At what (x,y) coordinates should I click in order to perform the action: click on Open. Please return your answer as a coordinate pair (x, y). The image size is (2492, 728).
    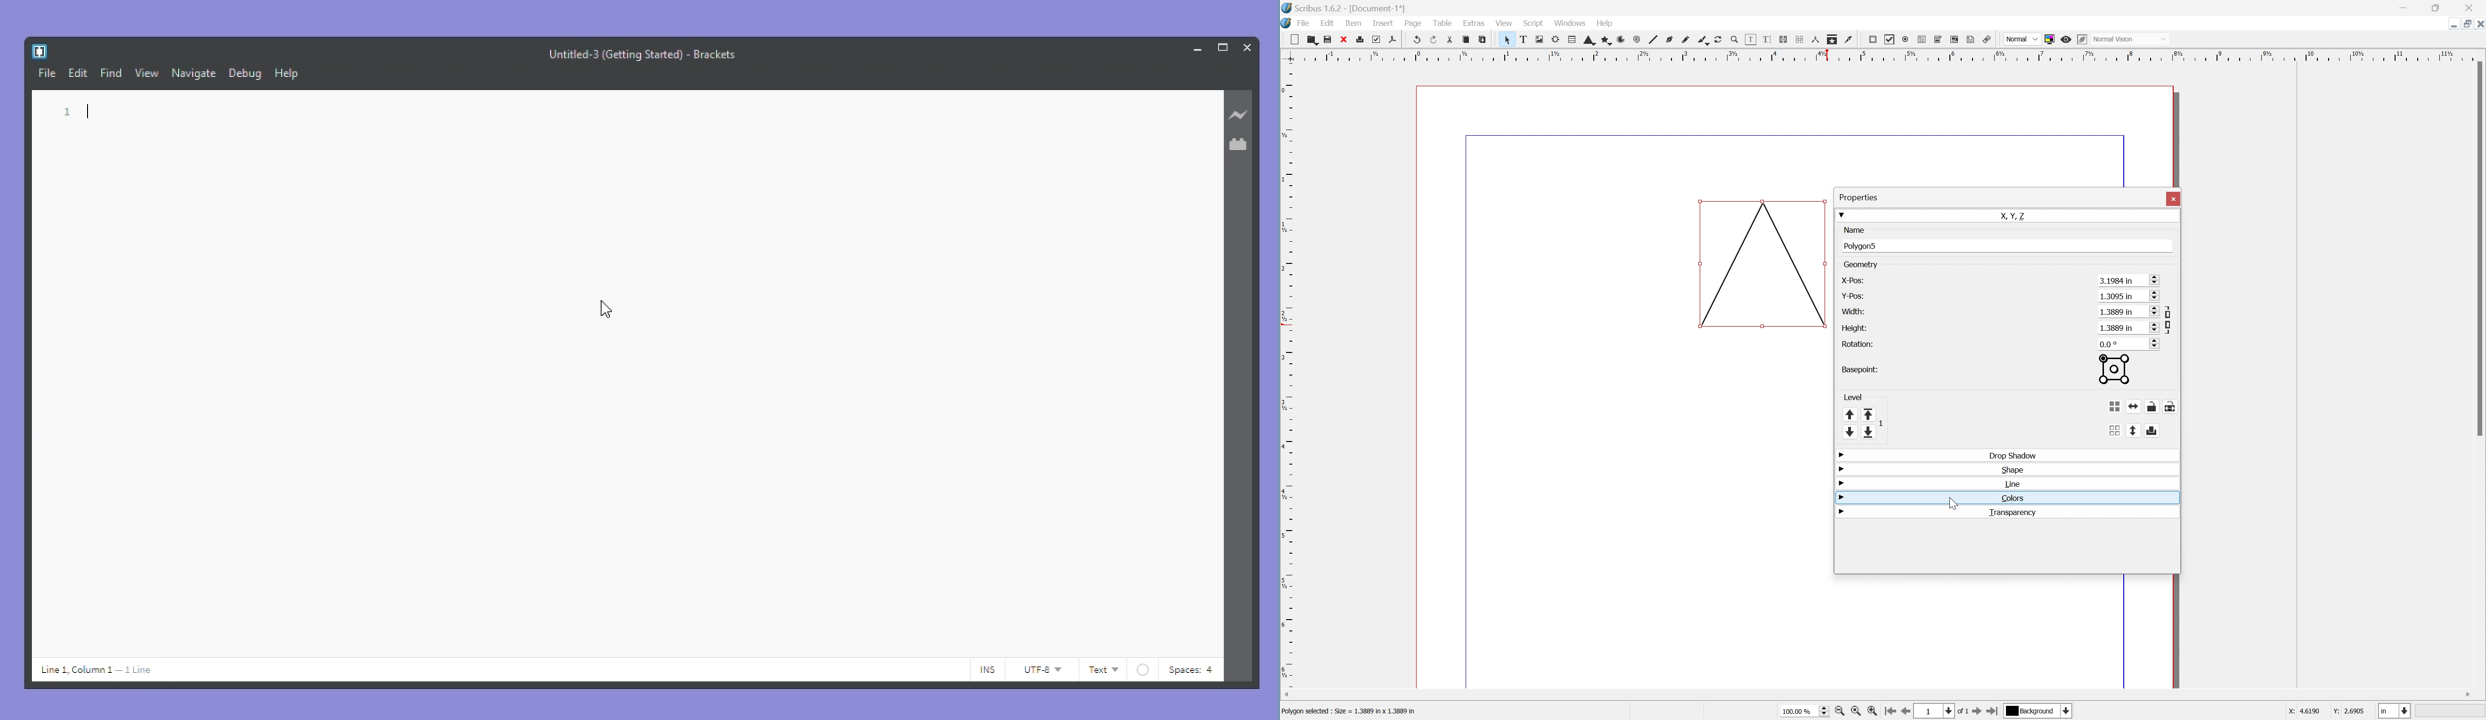
    Looking at the image, I should click on (1310, 39).